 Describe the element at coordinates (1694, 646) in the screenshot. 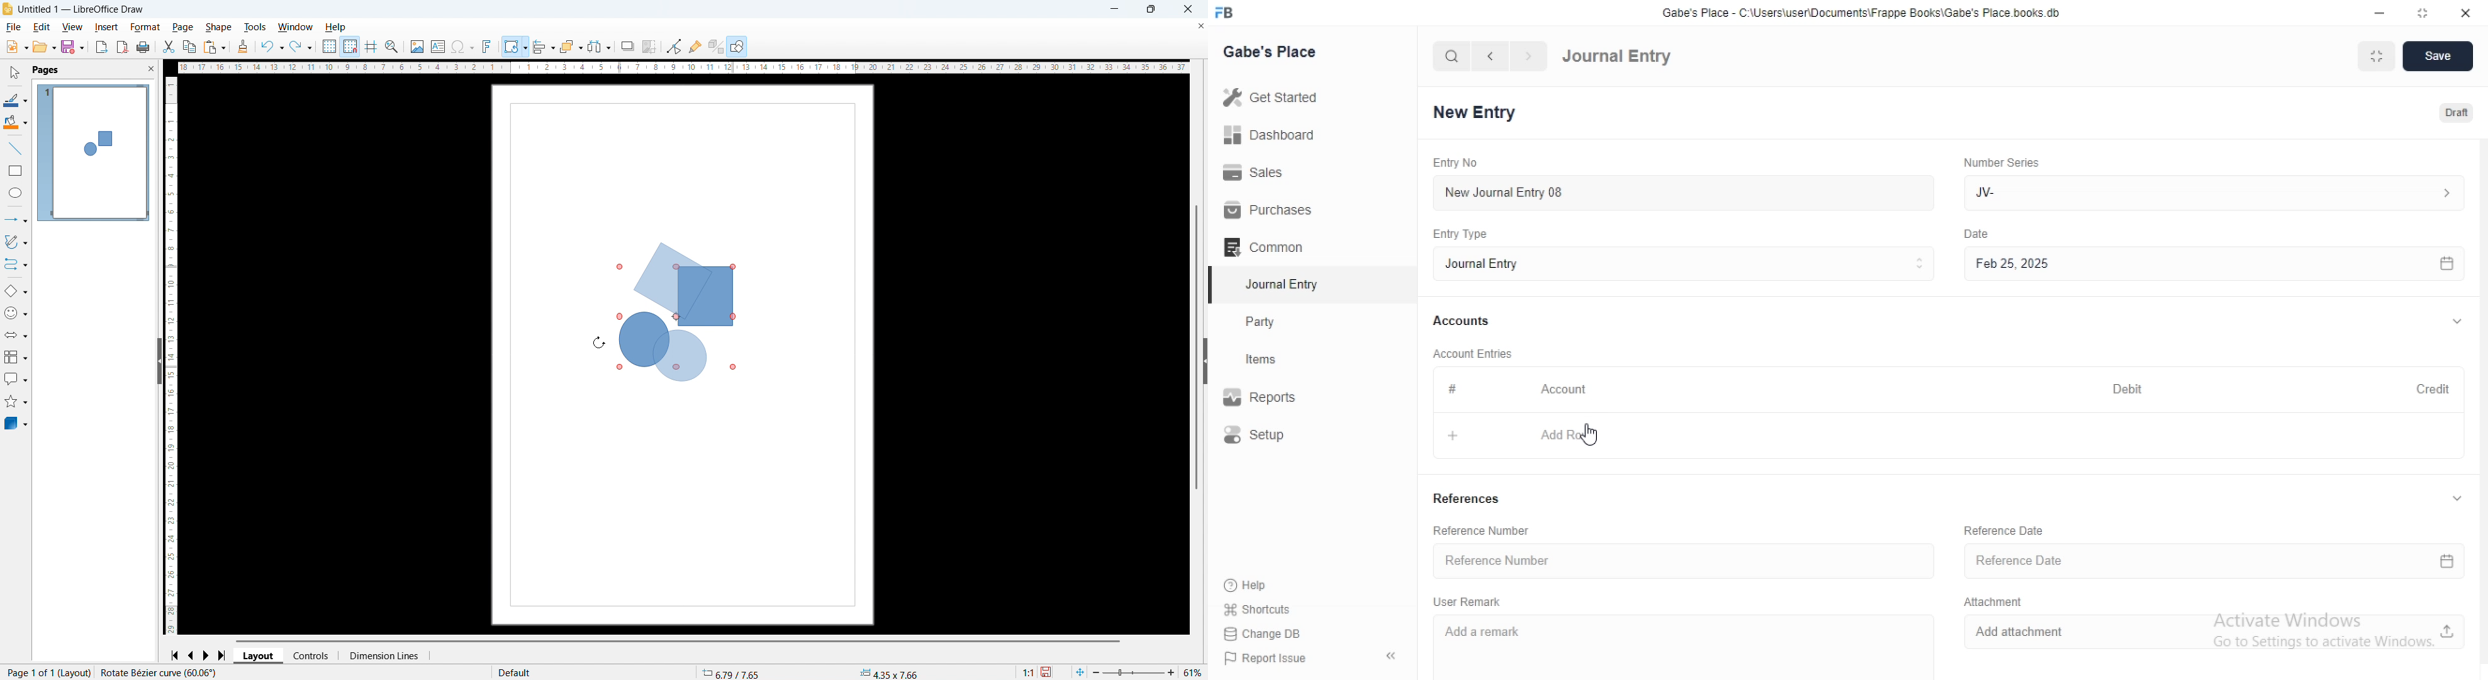

I see `Add a remark` at that location.